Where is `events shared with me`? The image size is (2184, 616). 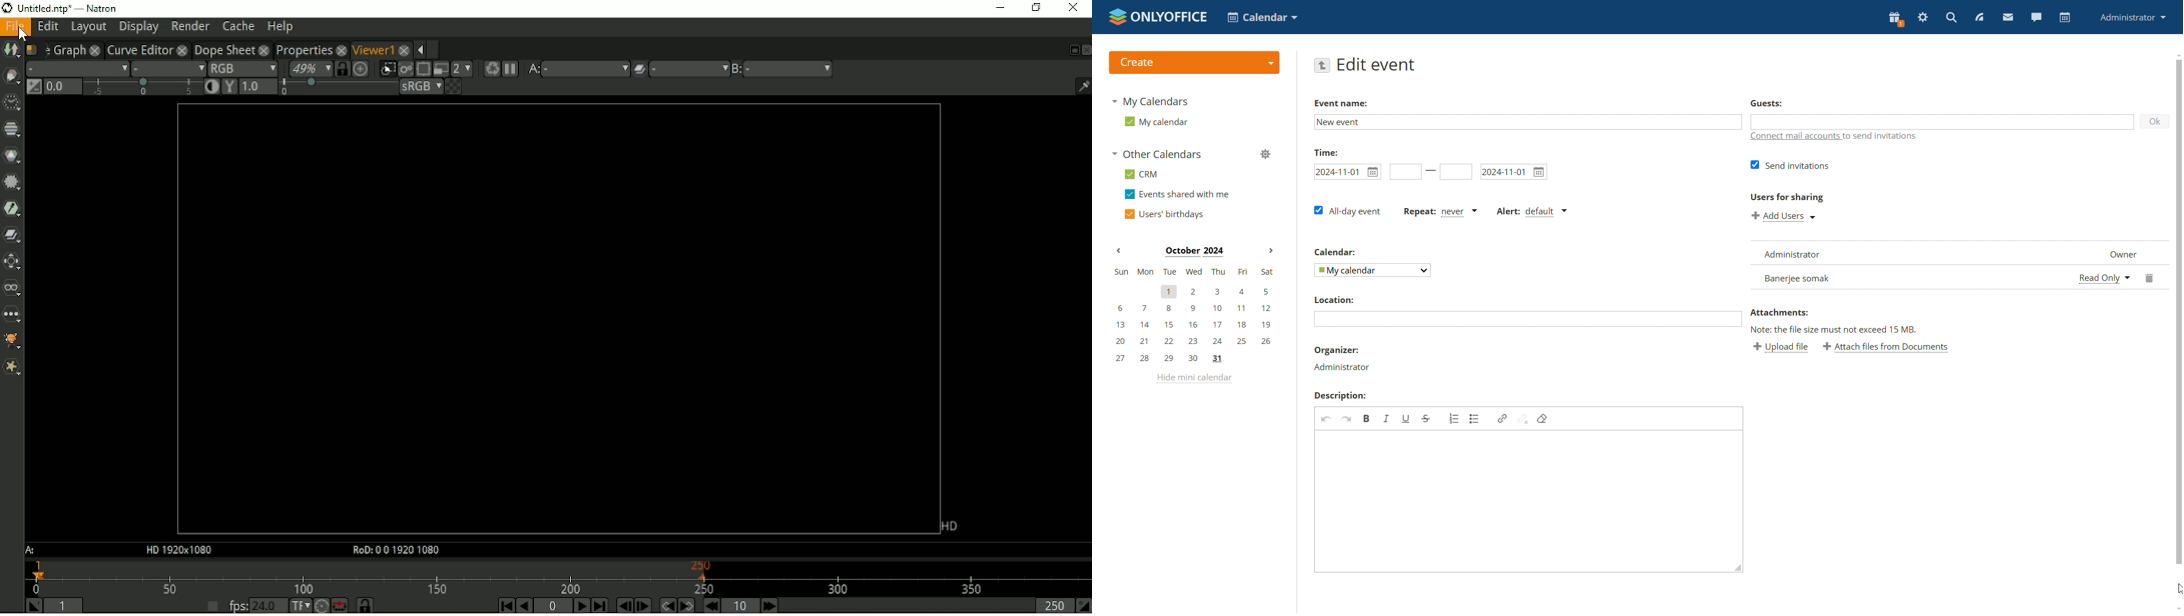
events shared with me is located at coordinates (1179, 195).